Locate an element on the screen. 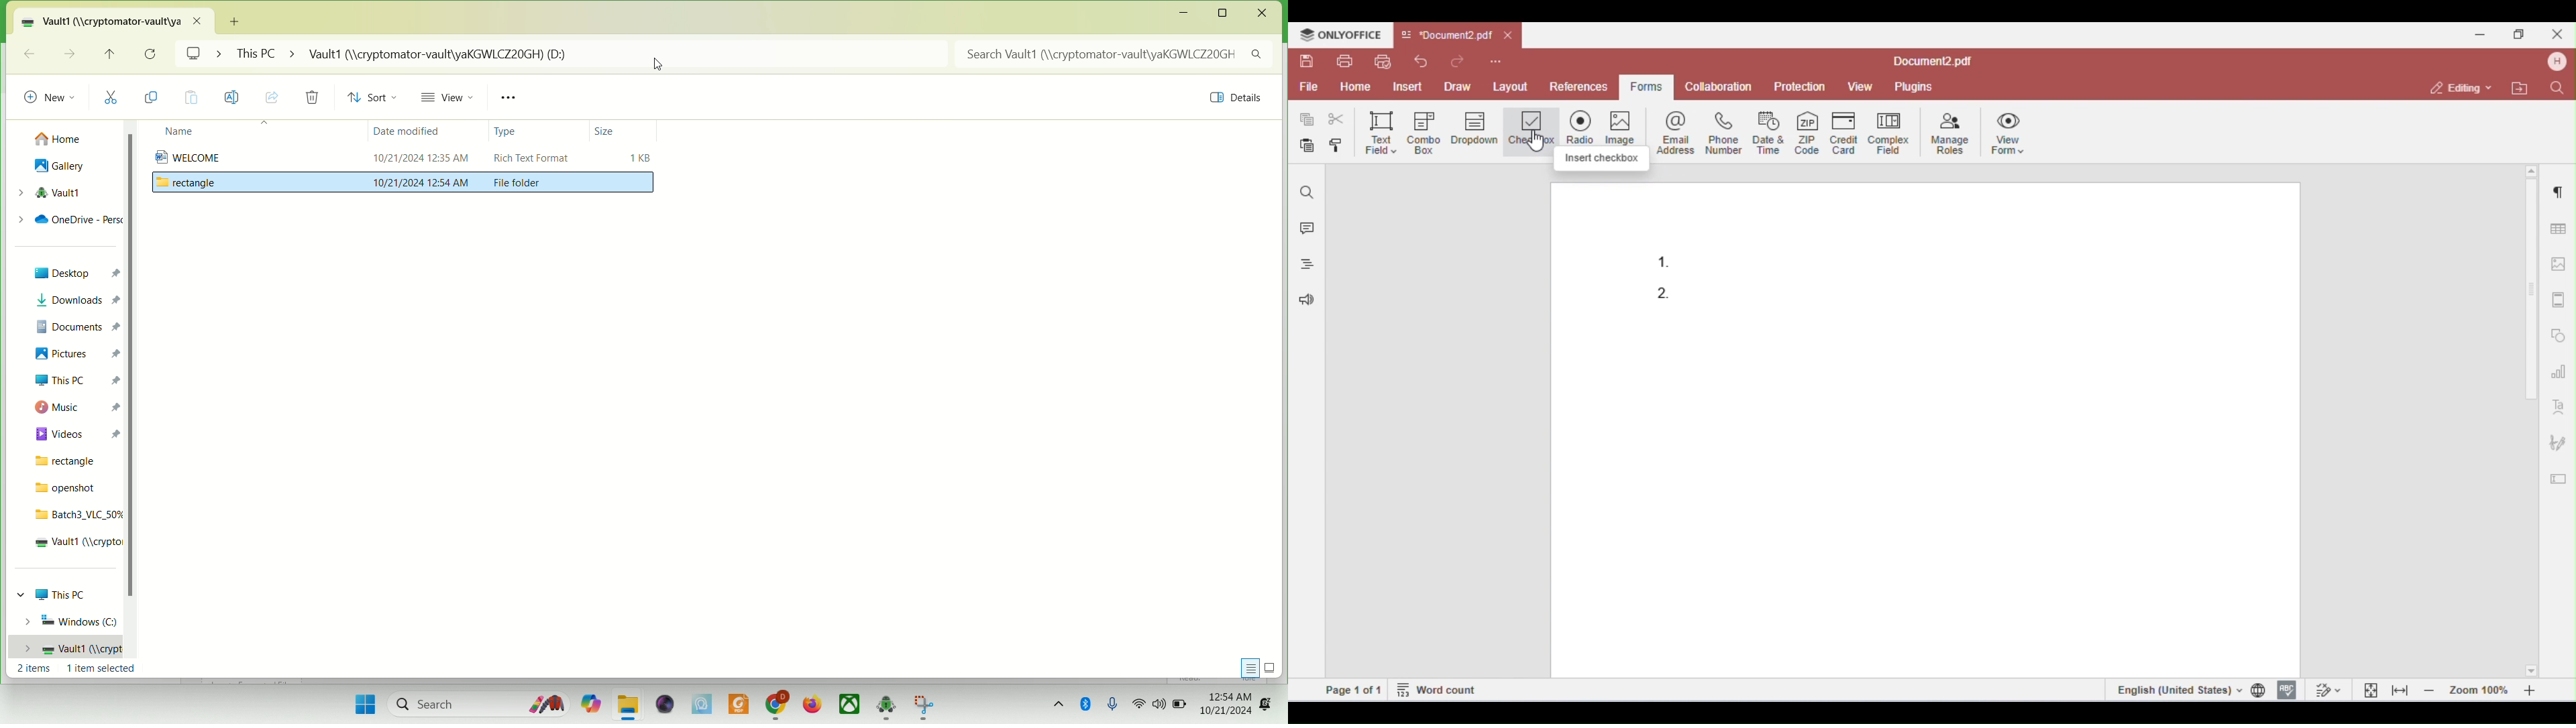  WELCOME file 10/21/2024 Rich Text Format 1 KB is located at coordinates (405, 158).